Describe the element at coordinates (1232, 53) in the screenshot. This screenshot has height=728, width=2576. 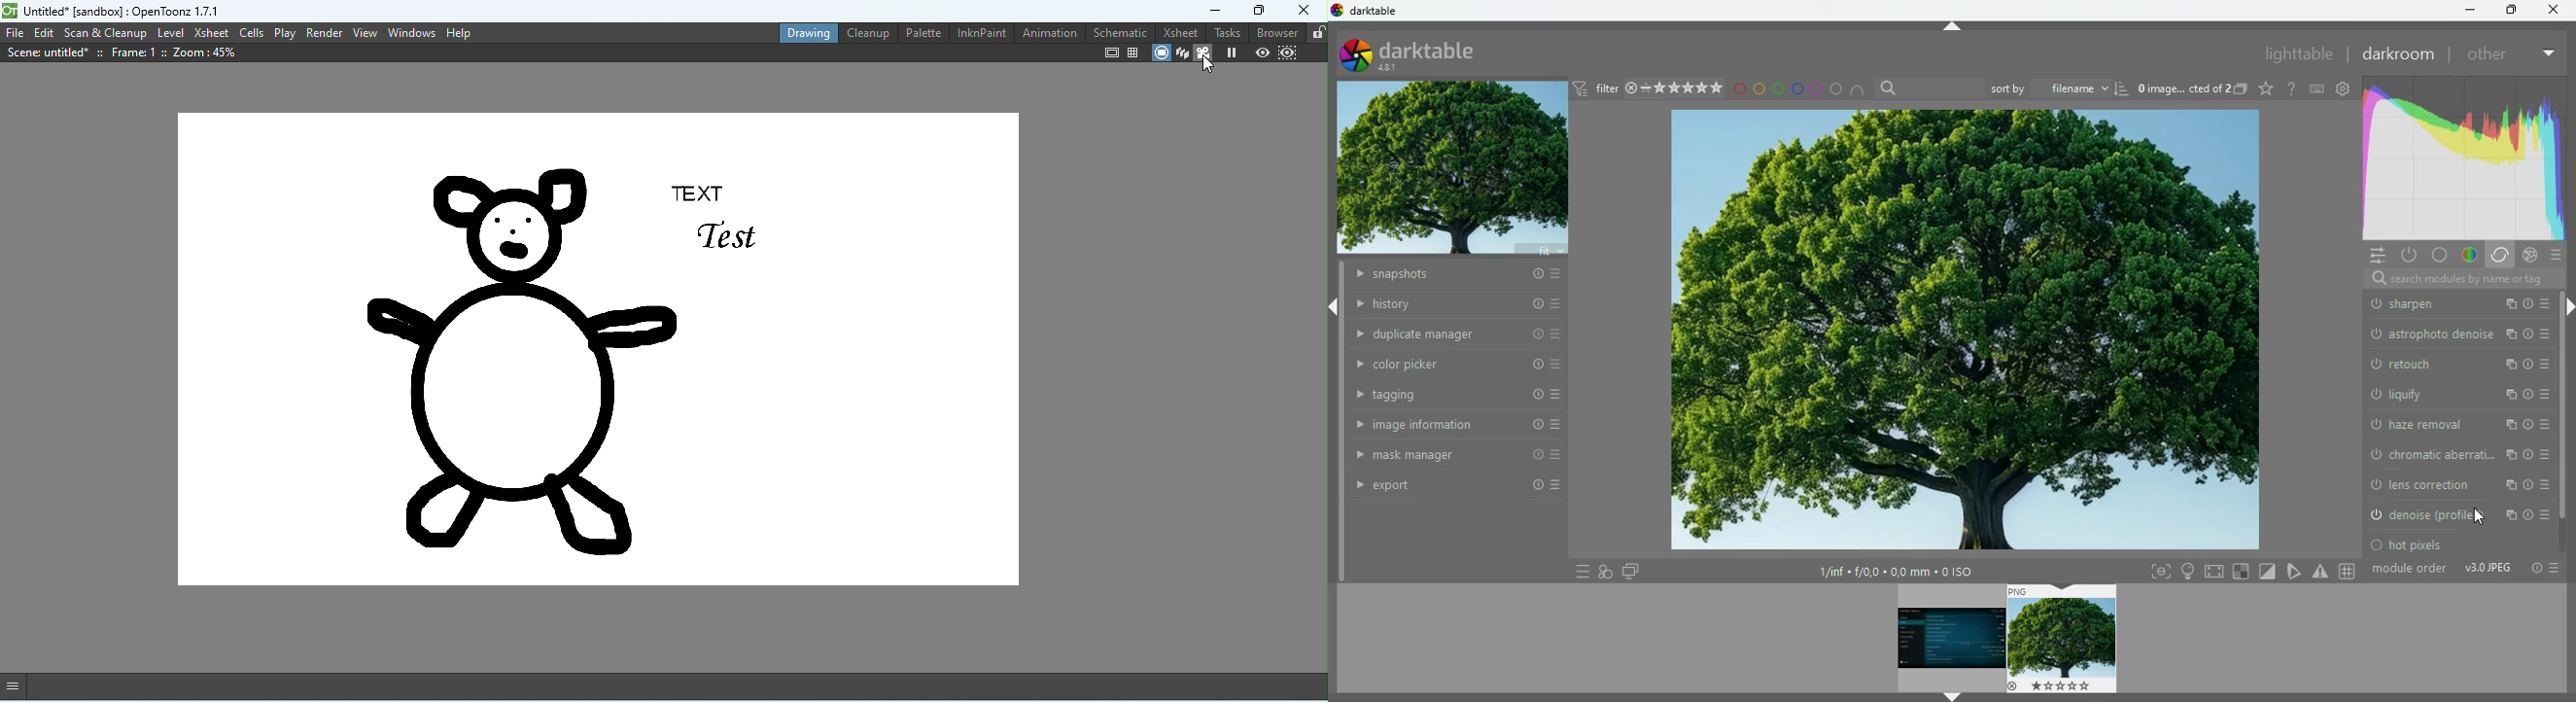
I see `freeze` at that location.